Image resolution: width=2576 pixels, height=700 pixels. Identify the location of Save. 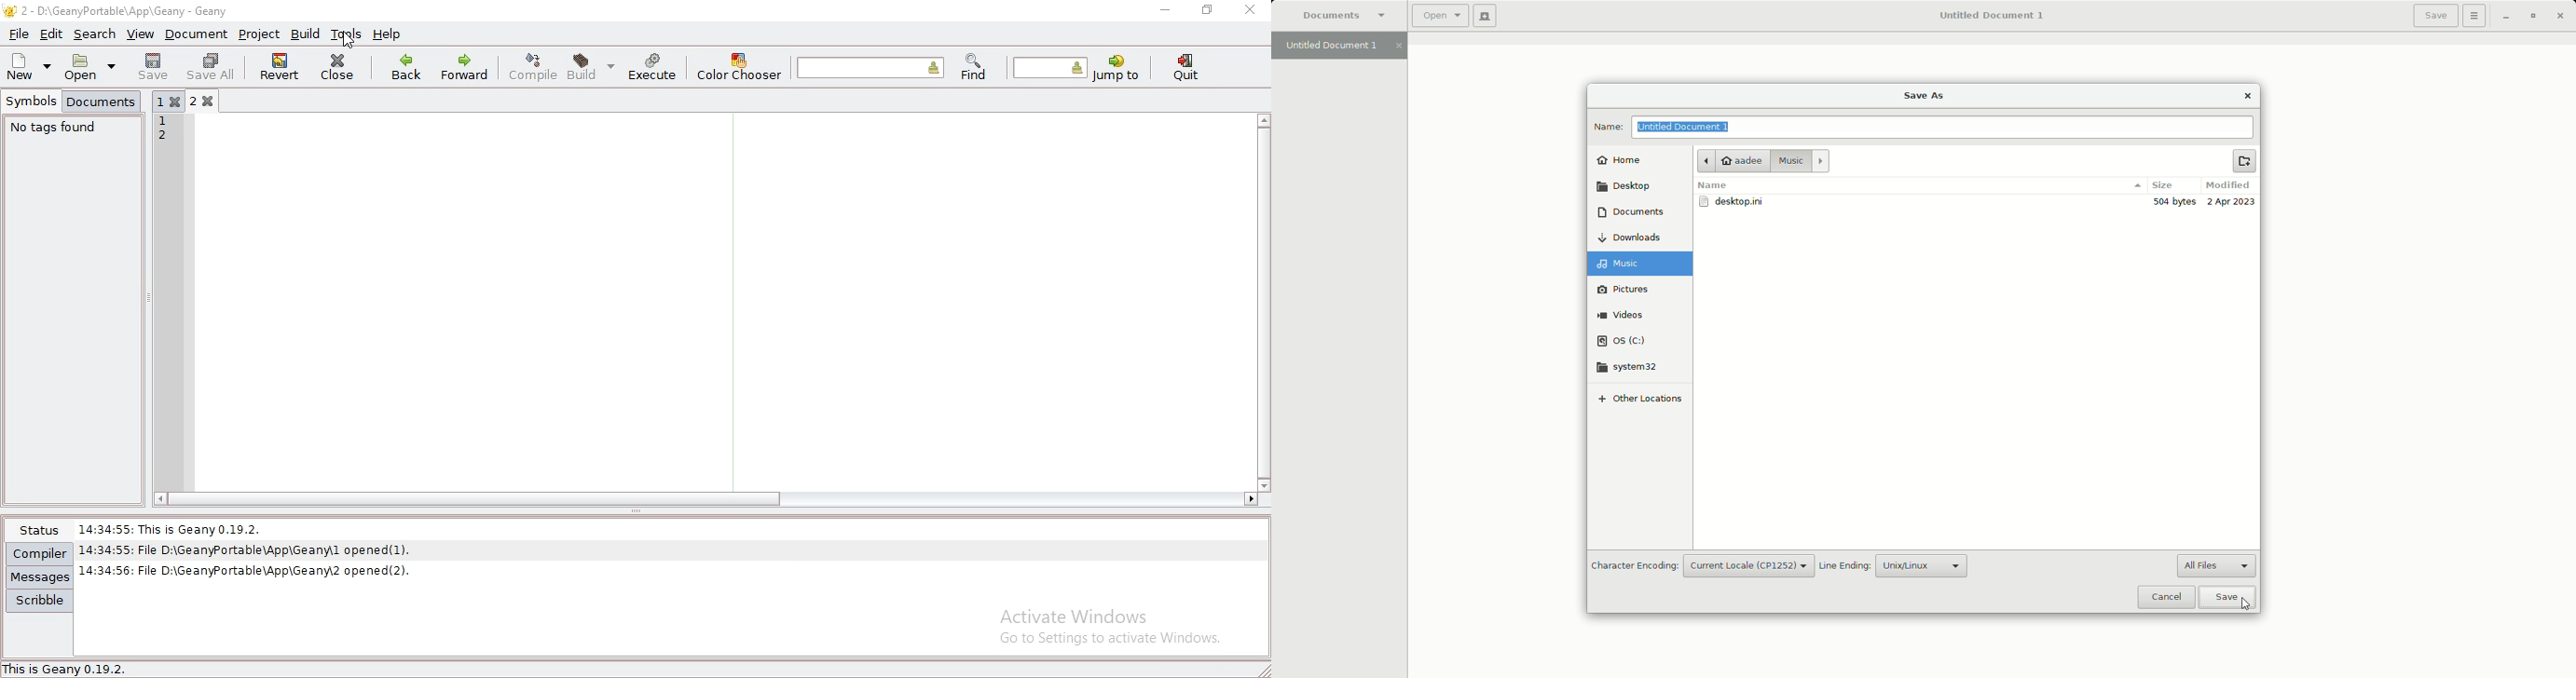
(2227, 597).